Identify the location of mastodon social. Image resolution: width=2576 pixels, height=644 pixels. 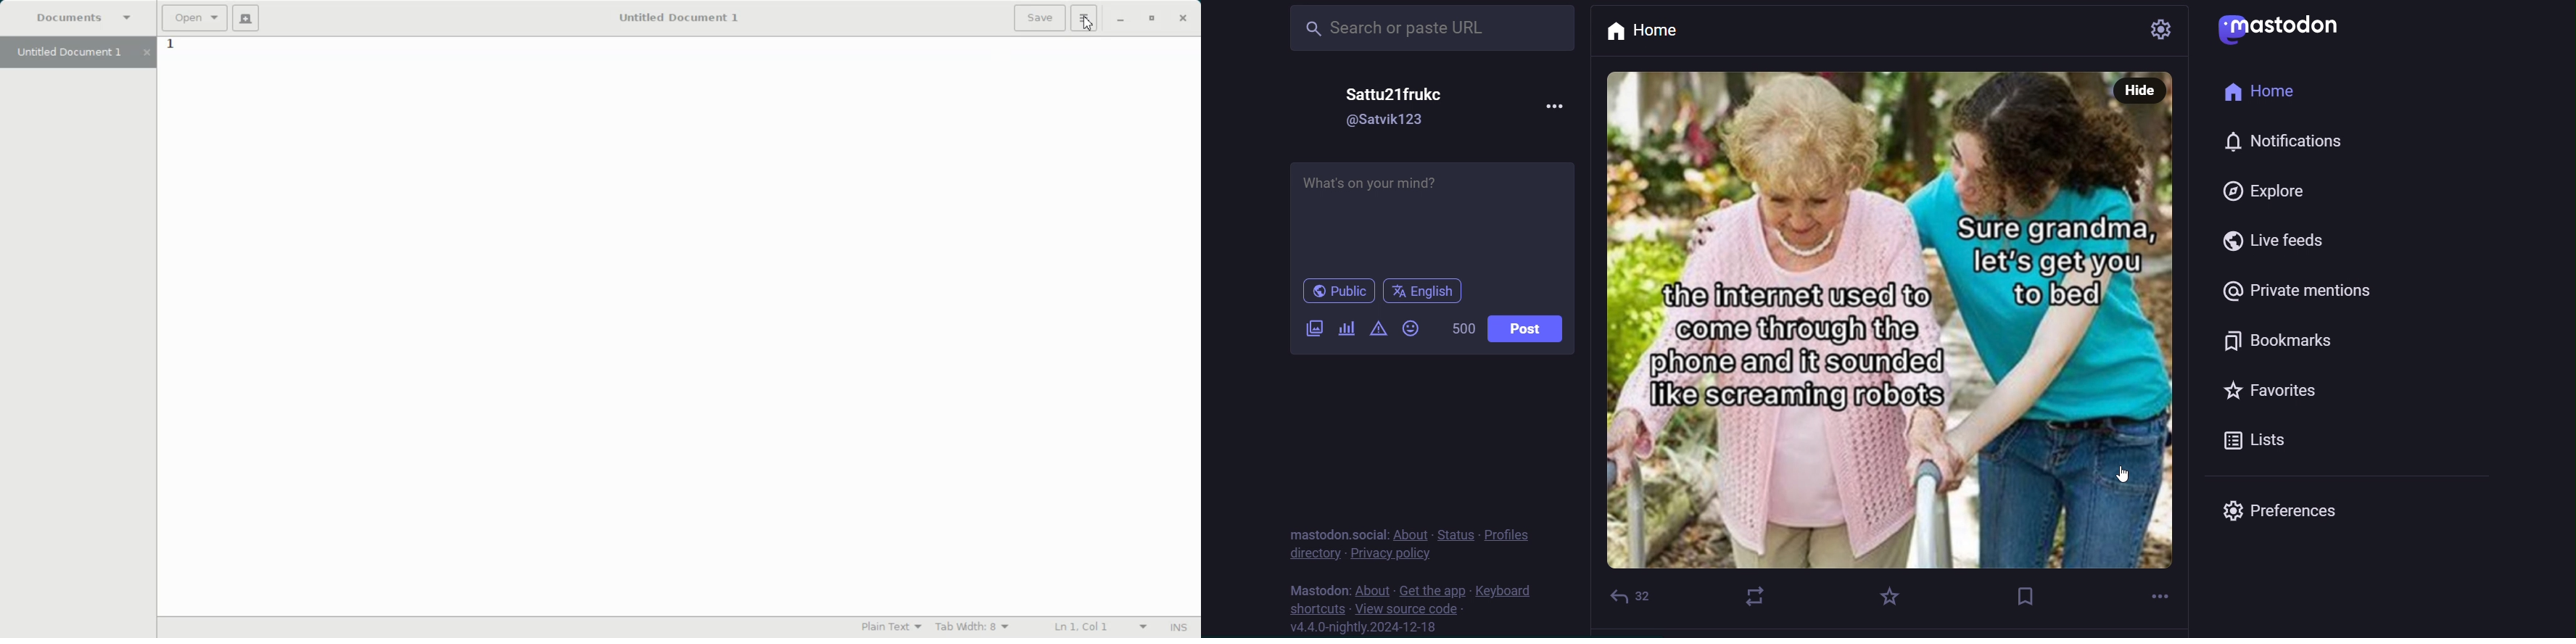
(1335, 533).